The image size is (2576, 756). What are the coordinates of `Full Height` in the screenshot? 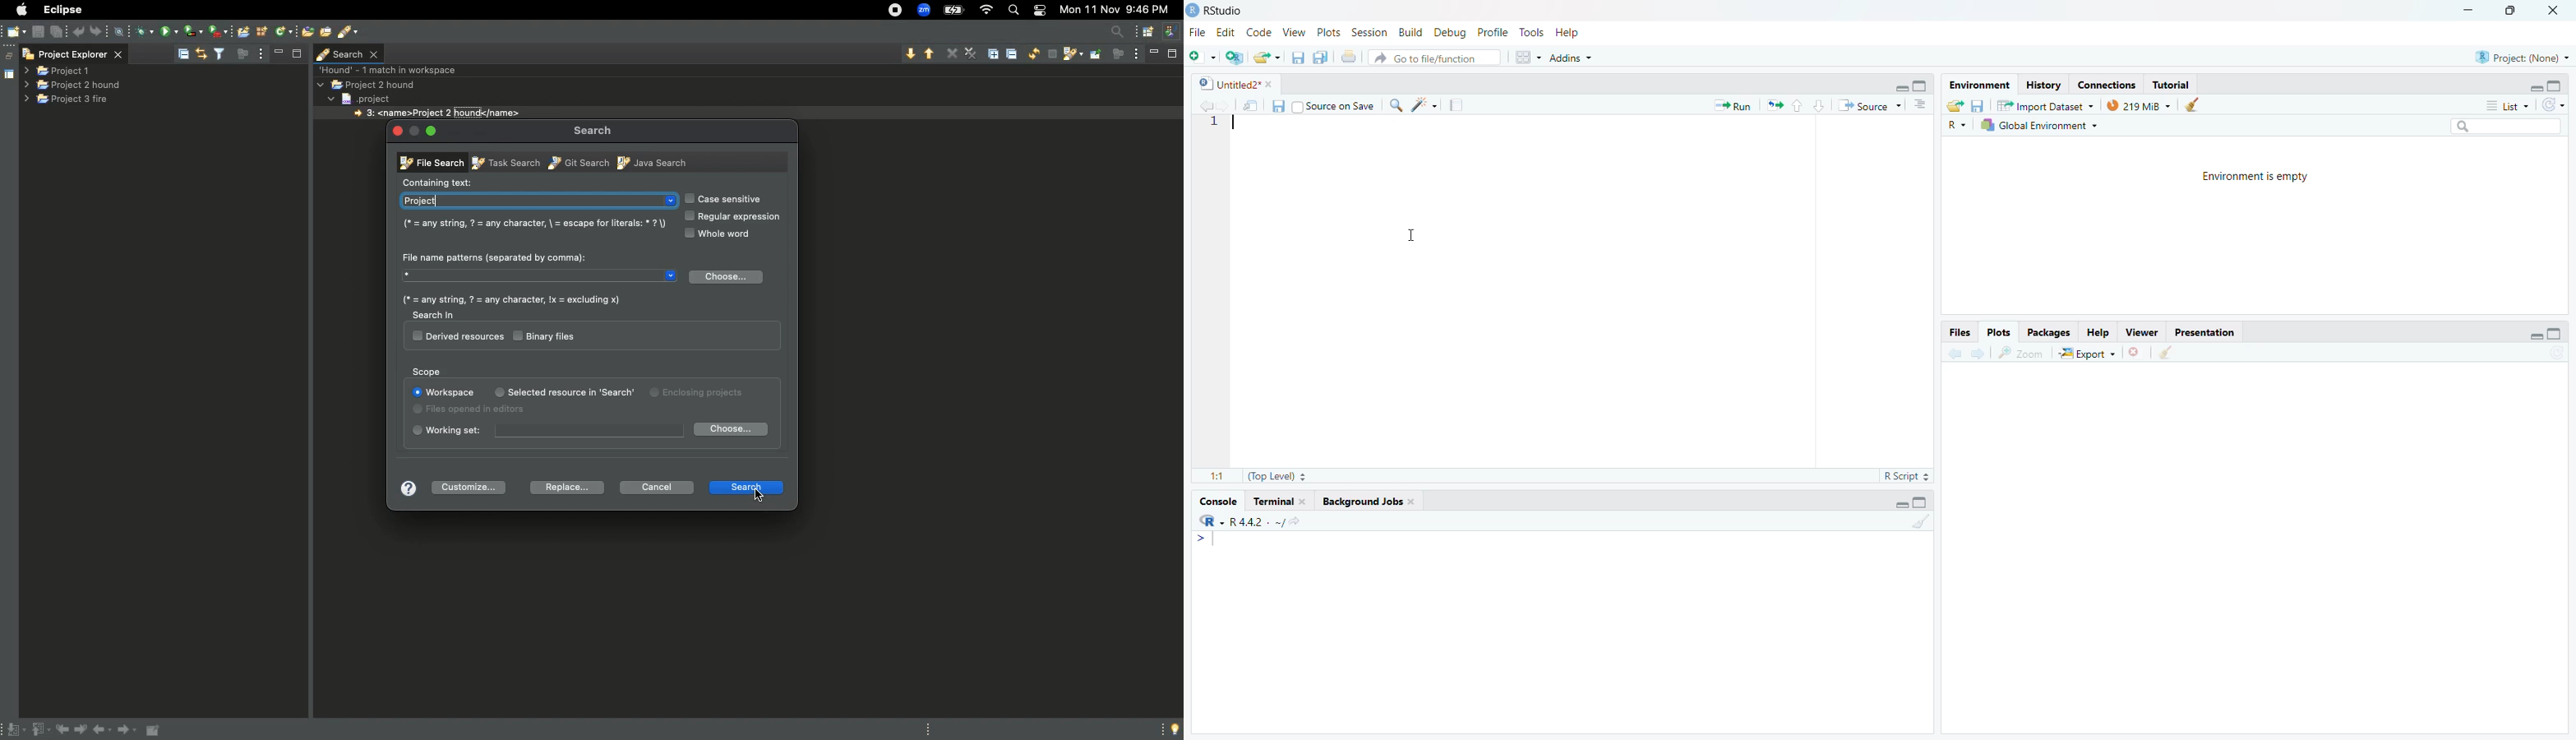 It's located at (2556, 333).